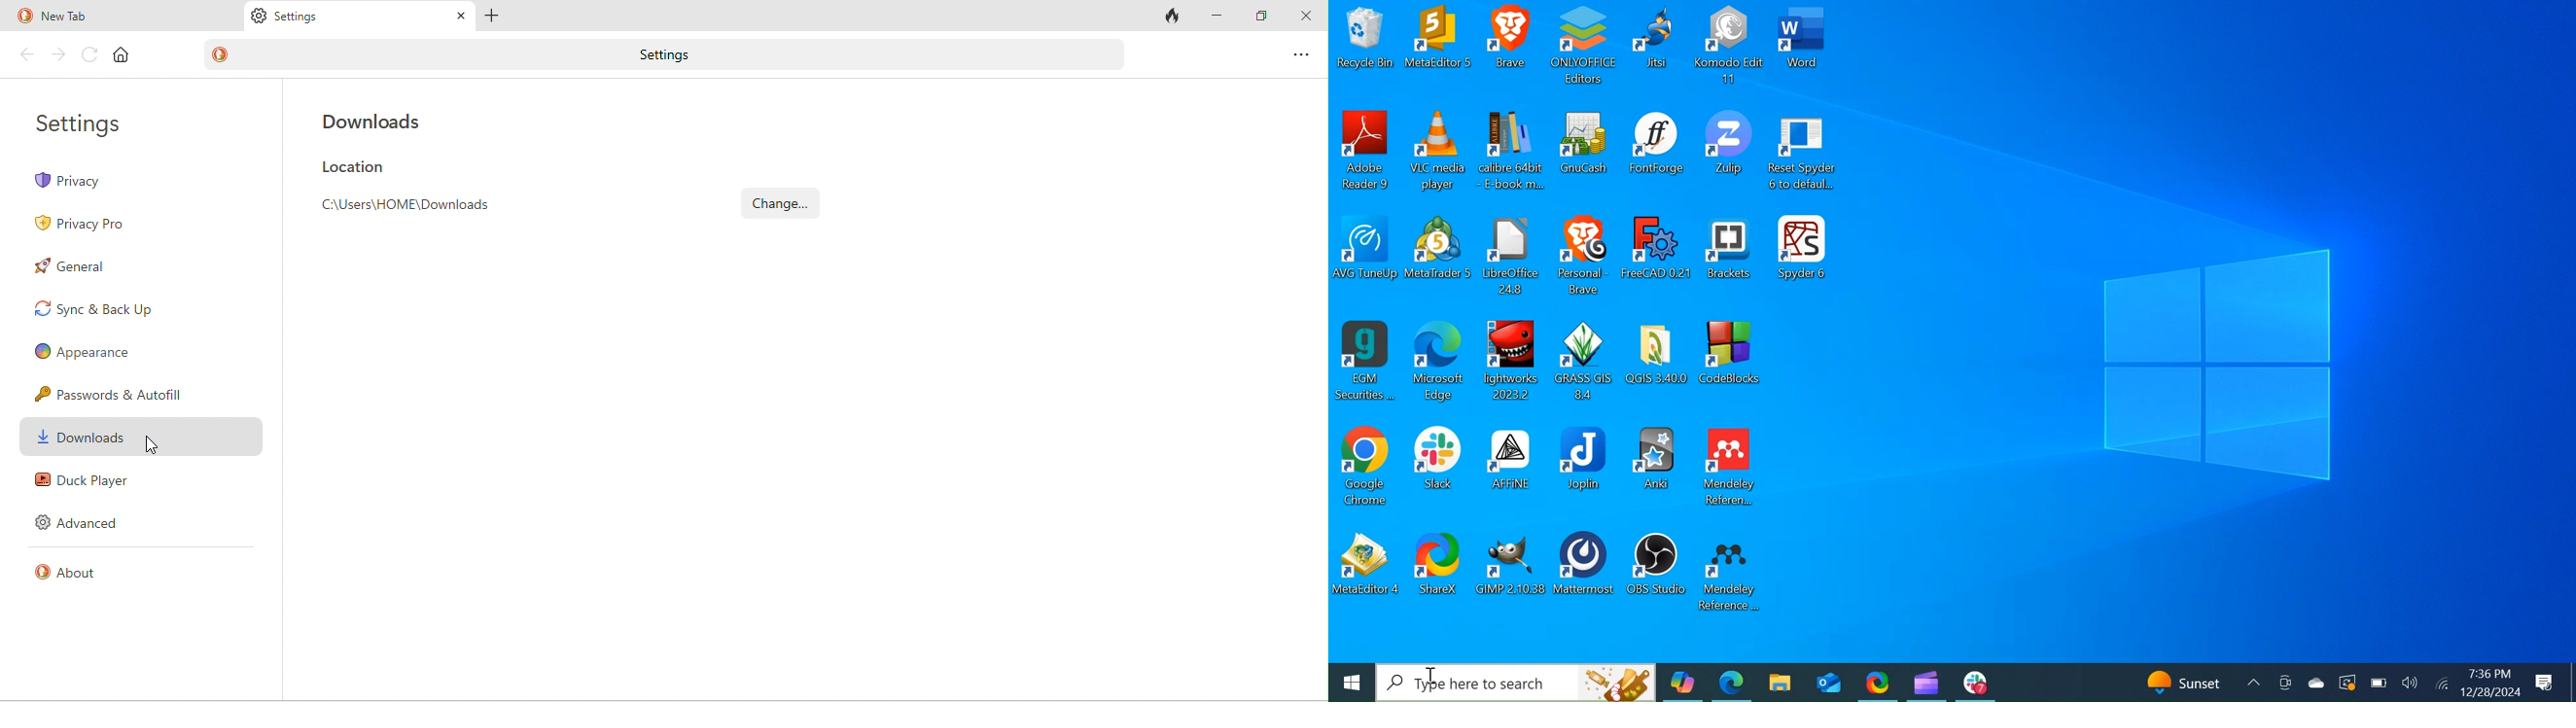 The image size is (2576, 728). I want to click on GnuCash Desktop Icon, so click(1583, 155).